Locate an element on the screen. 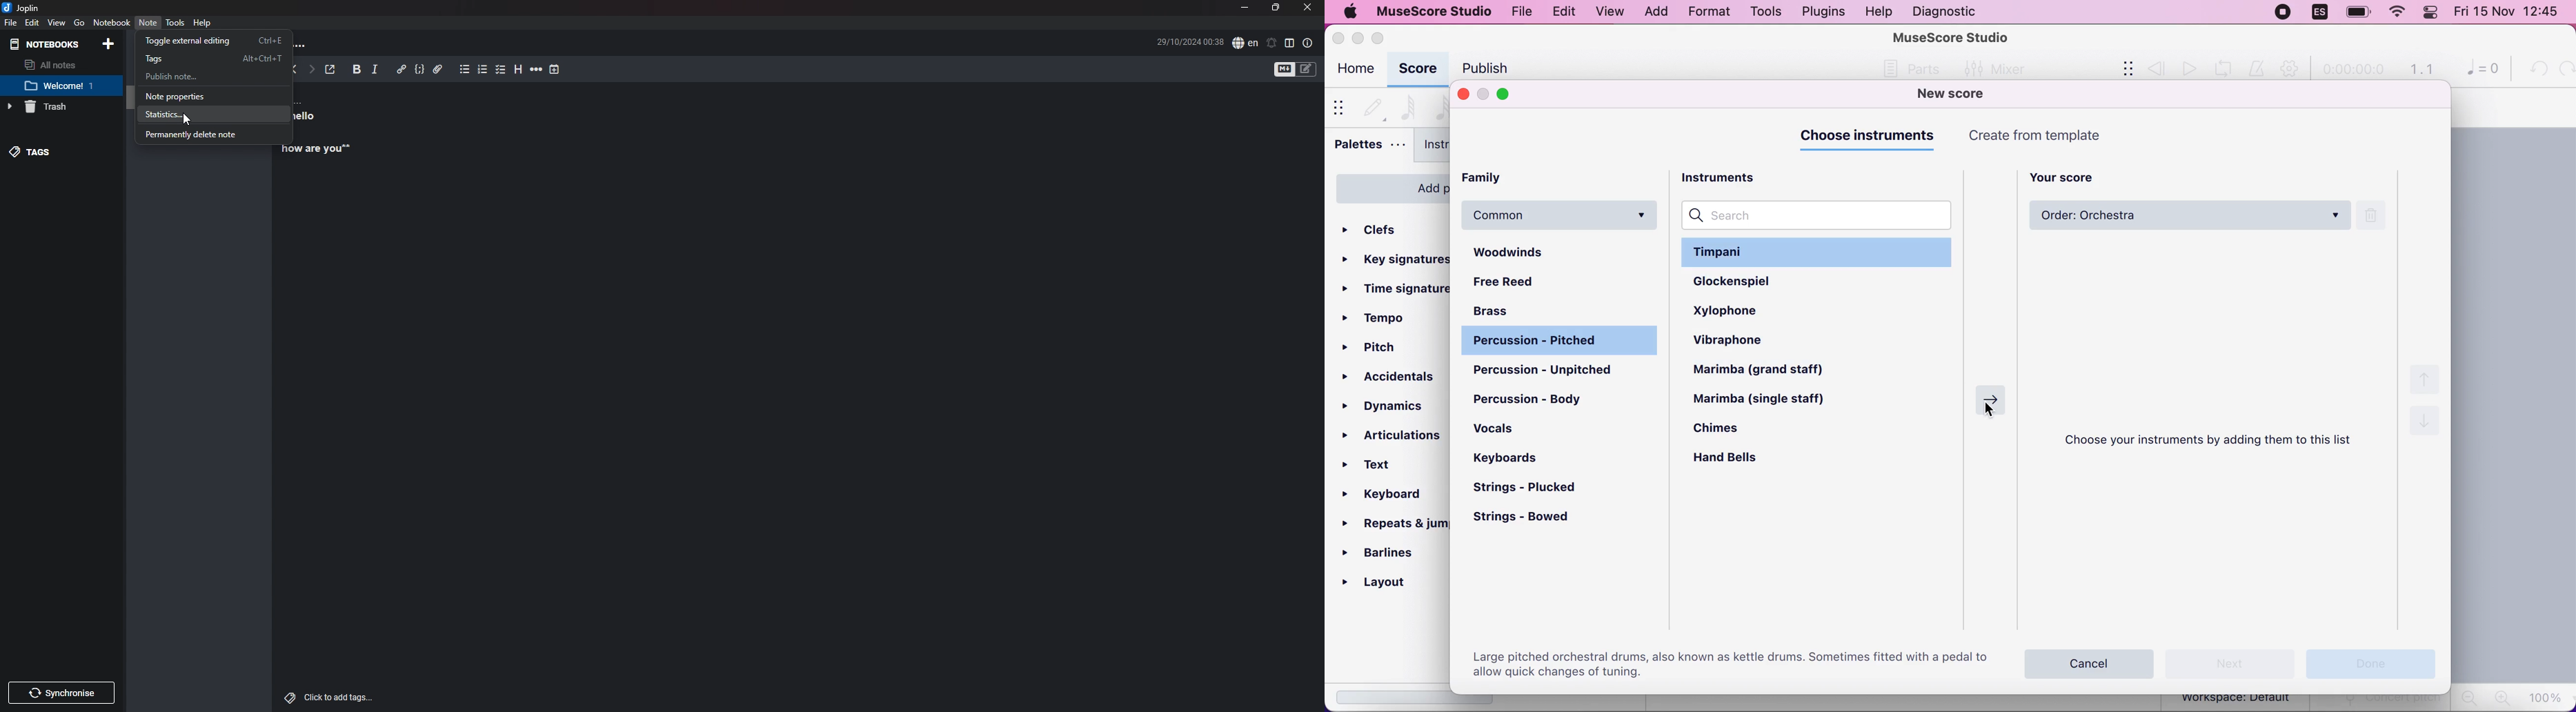  Horizontal rule is located at coordinates (536, 70).